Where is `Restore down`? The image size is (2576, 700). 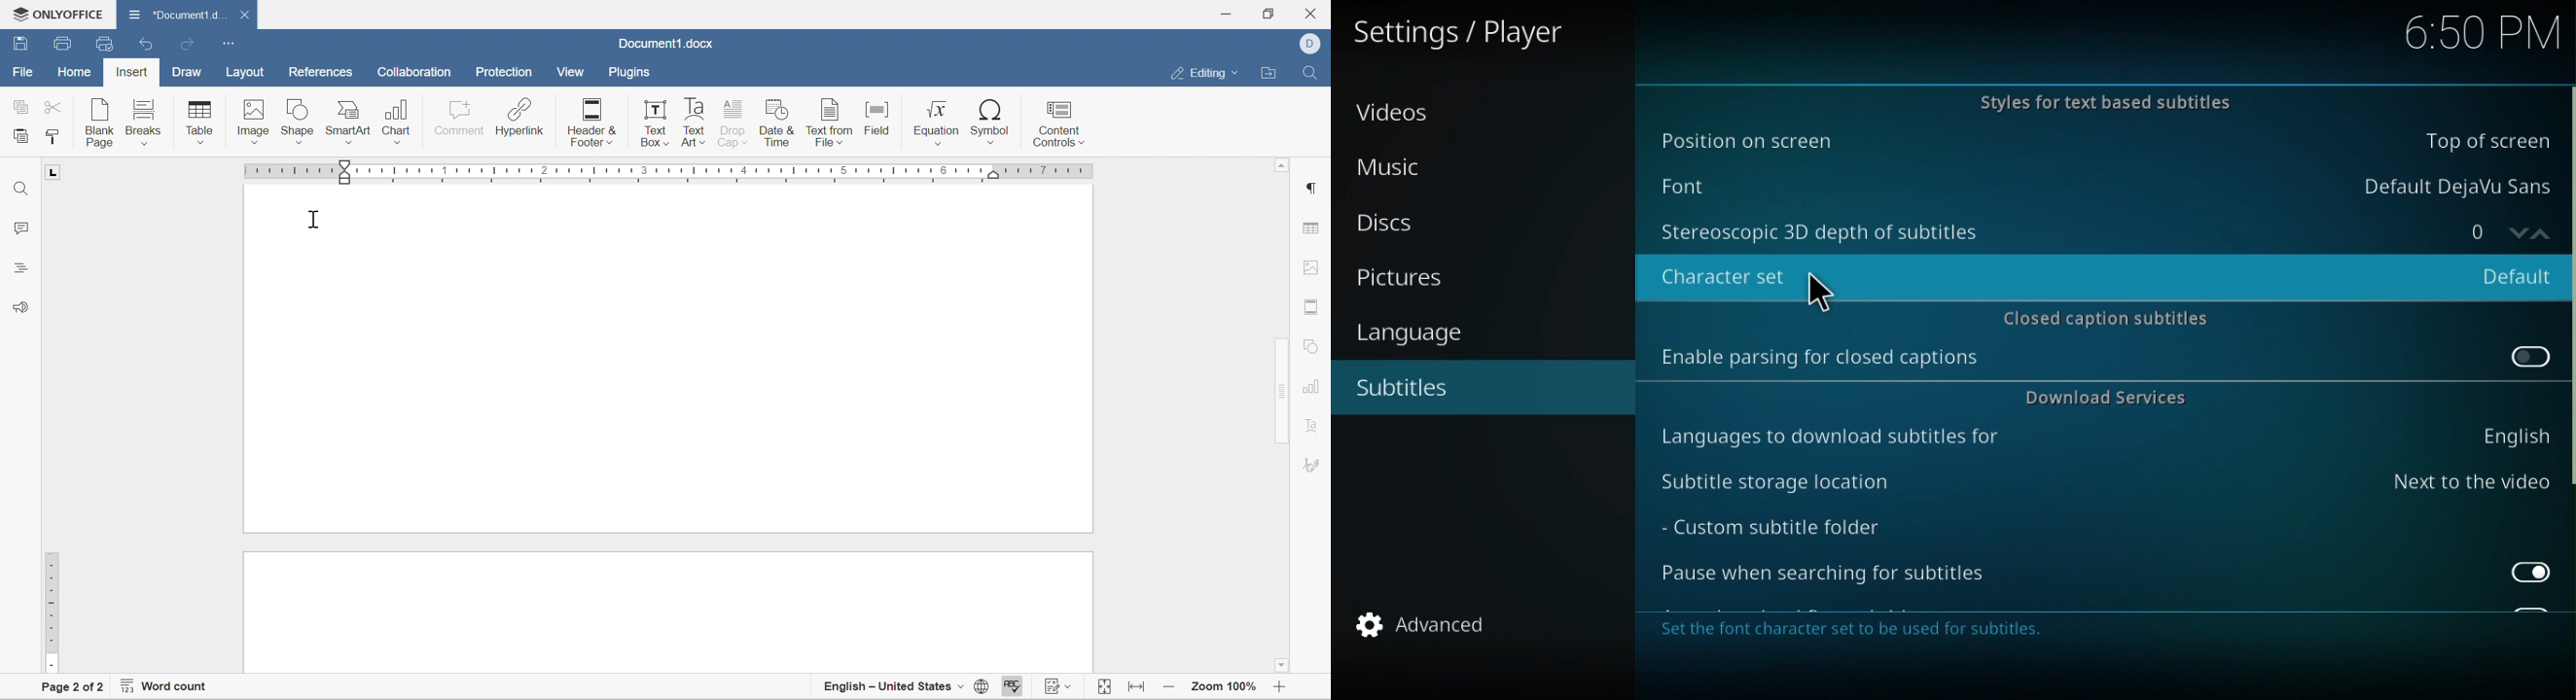
Restore down is located at coordinates (1270, 13).